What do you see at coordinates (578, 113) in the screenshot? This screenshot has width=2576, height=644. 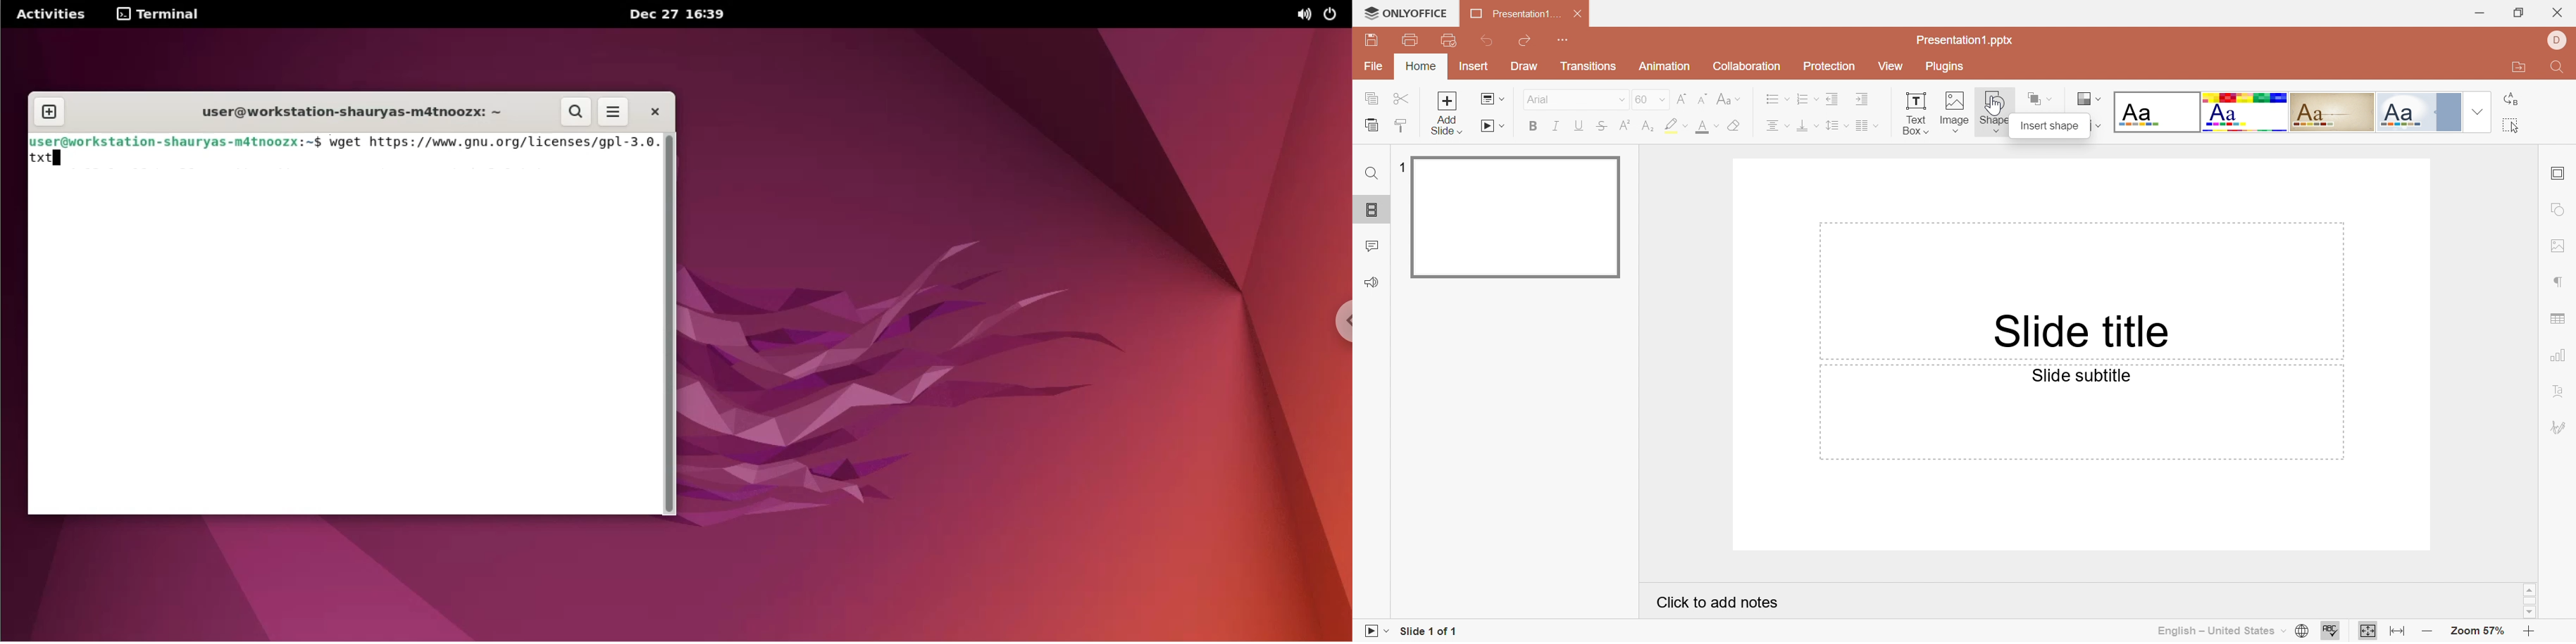 I see `search` at bounding box center [578, 113].